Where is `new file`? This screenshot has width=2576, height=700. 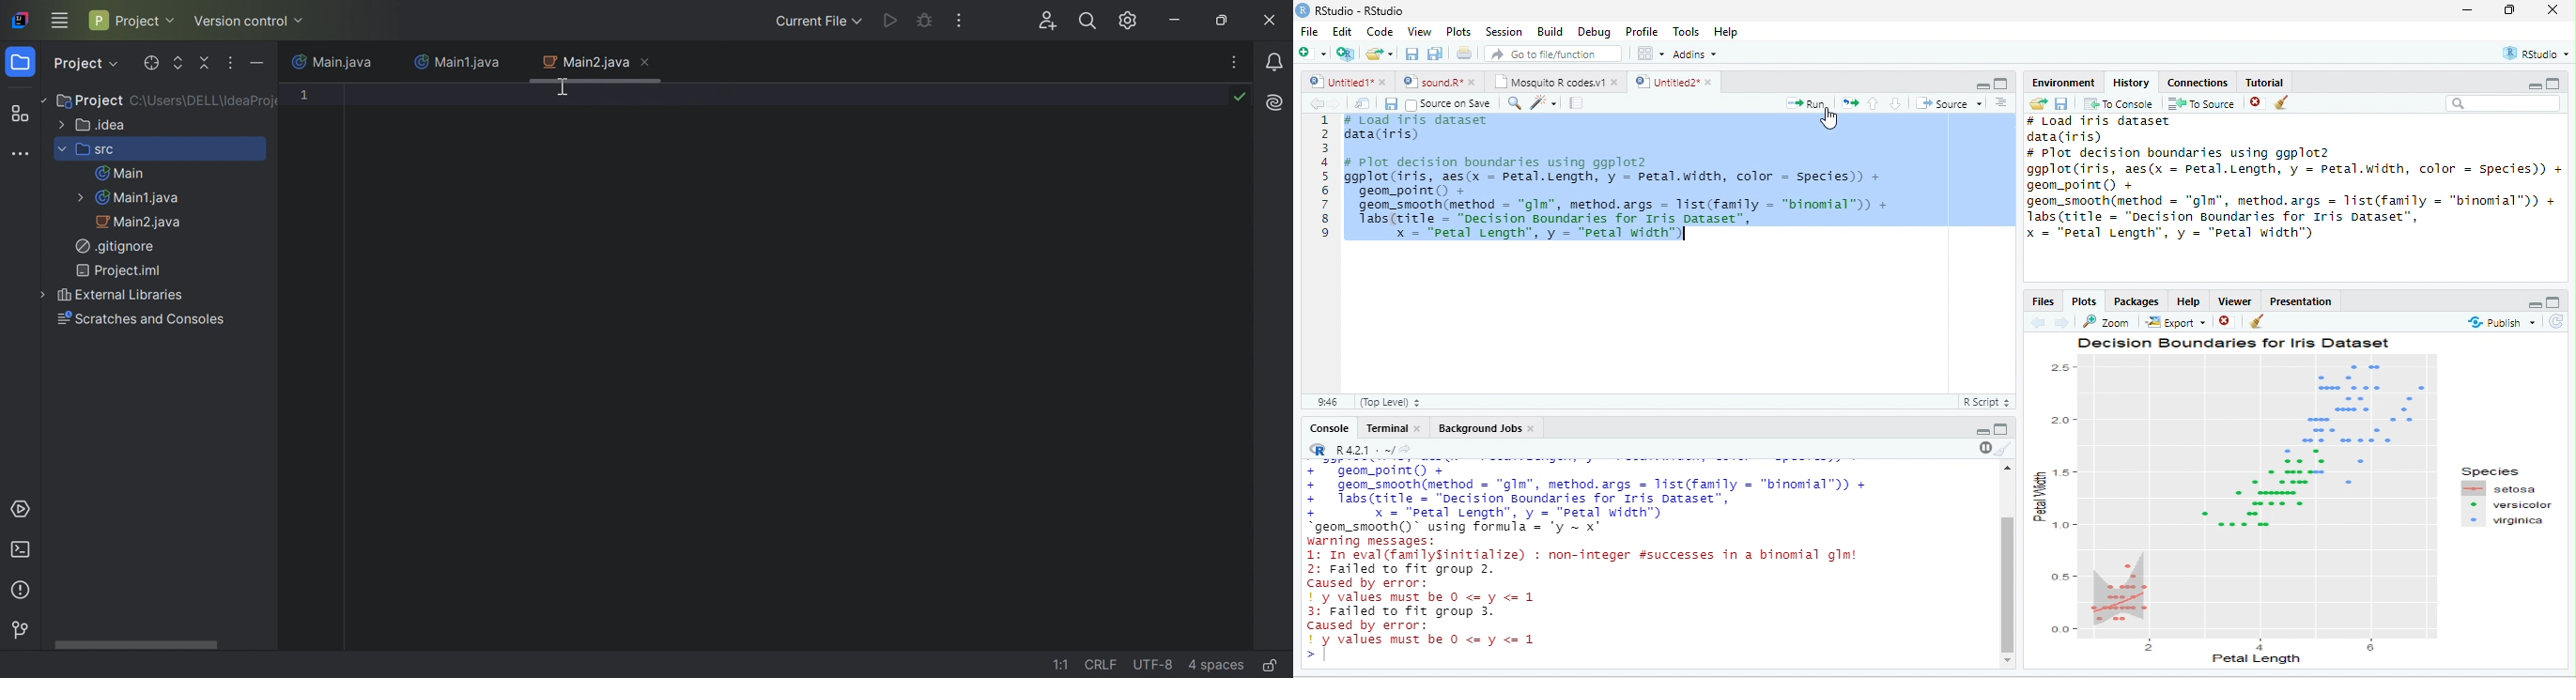
new file is located at coordinates (1312, 53).